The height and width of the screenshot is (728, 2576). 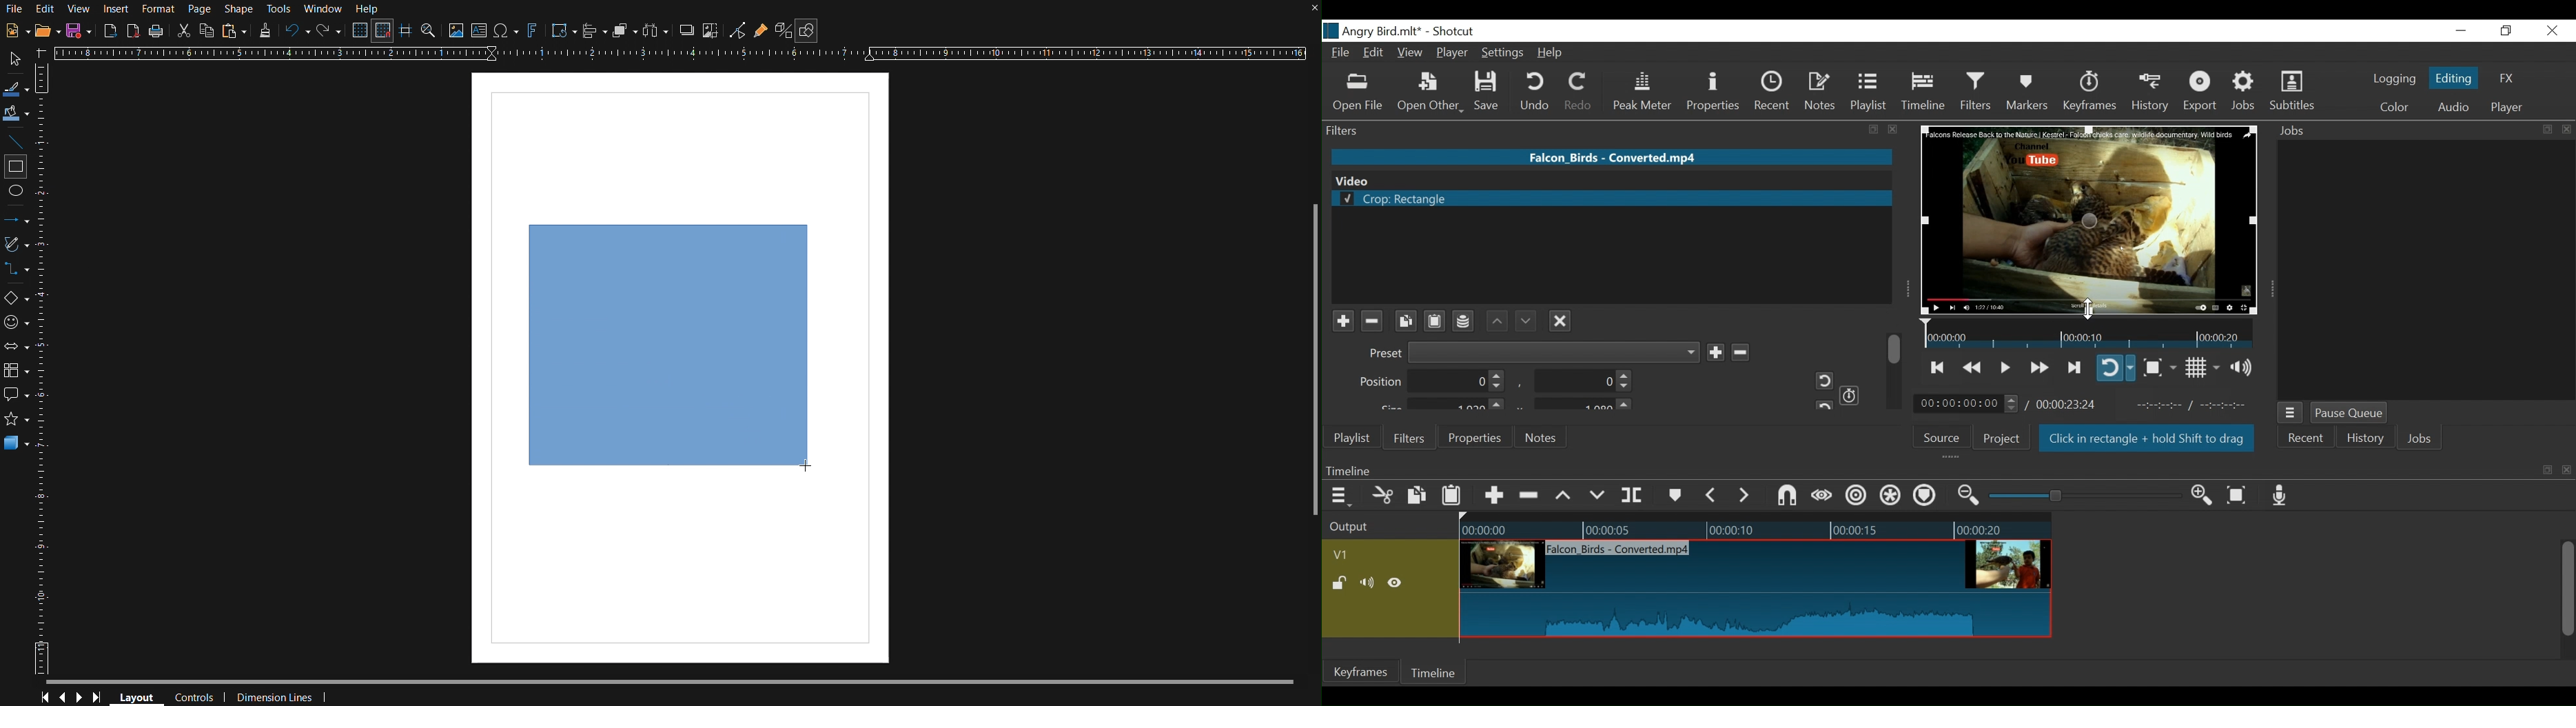 I want to click on Ruler Vertical, so click(x=43, y=367).